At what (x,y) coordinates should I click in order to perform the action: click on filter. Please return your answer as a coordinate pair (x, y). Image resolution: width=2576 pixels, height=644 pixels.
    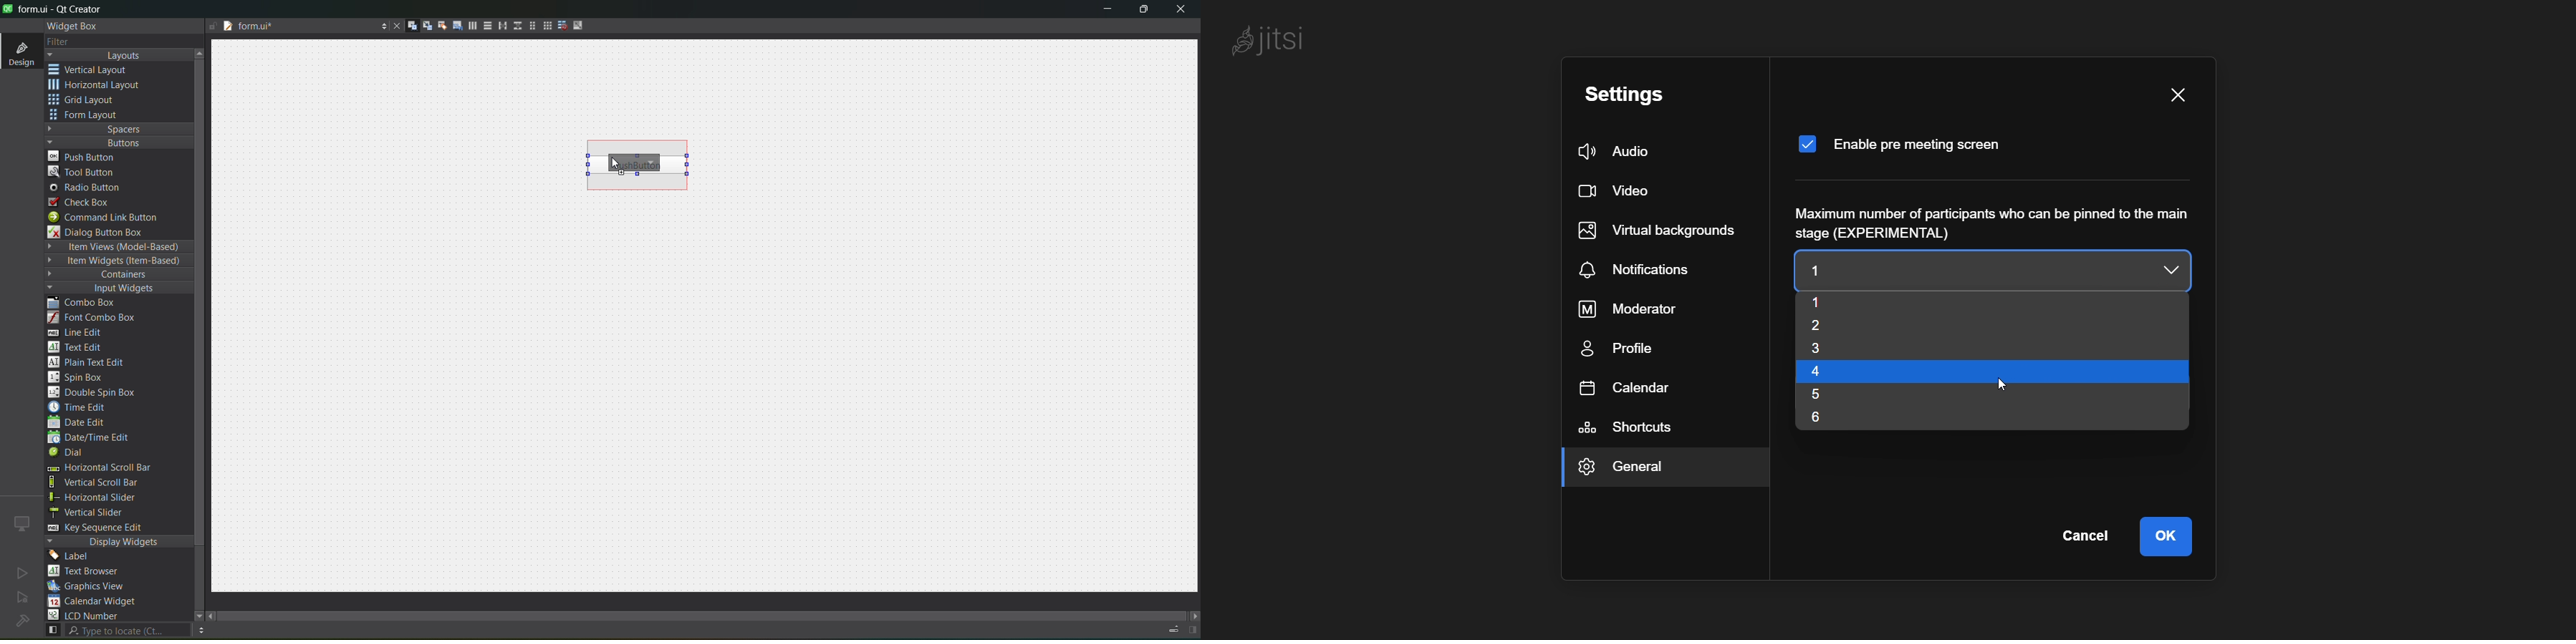
    Looking at the image, I should click on (68, 42).